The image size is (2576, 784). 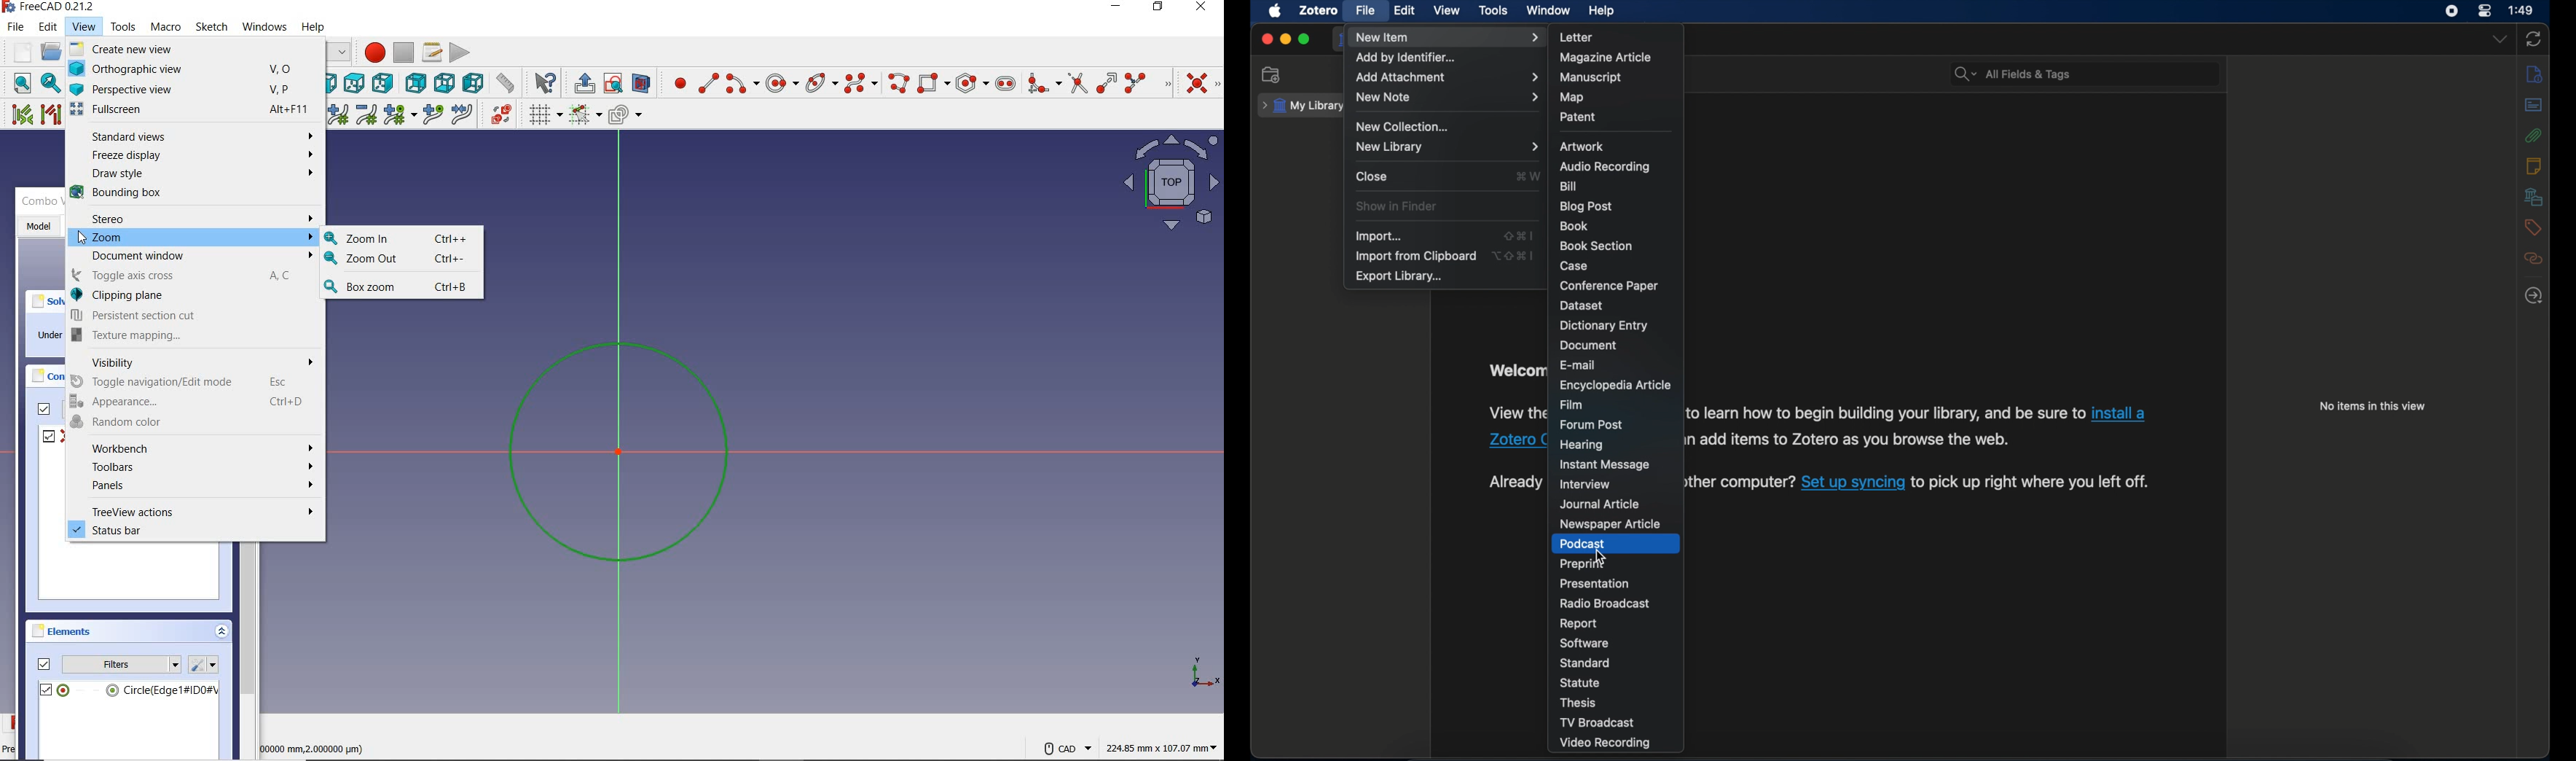 I want to click on magazine article, so click(x=1606, y=57).